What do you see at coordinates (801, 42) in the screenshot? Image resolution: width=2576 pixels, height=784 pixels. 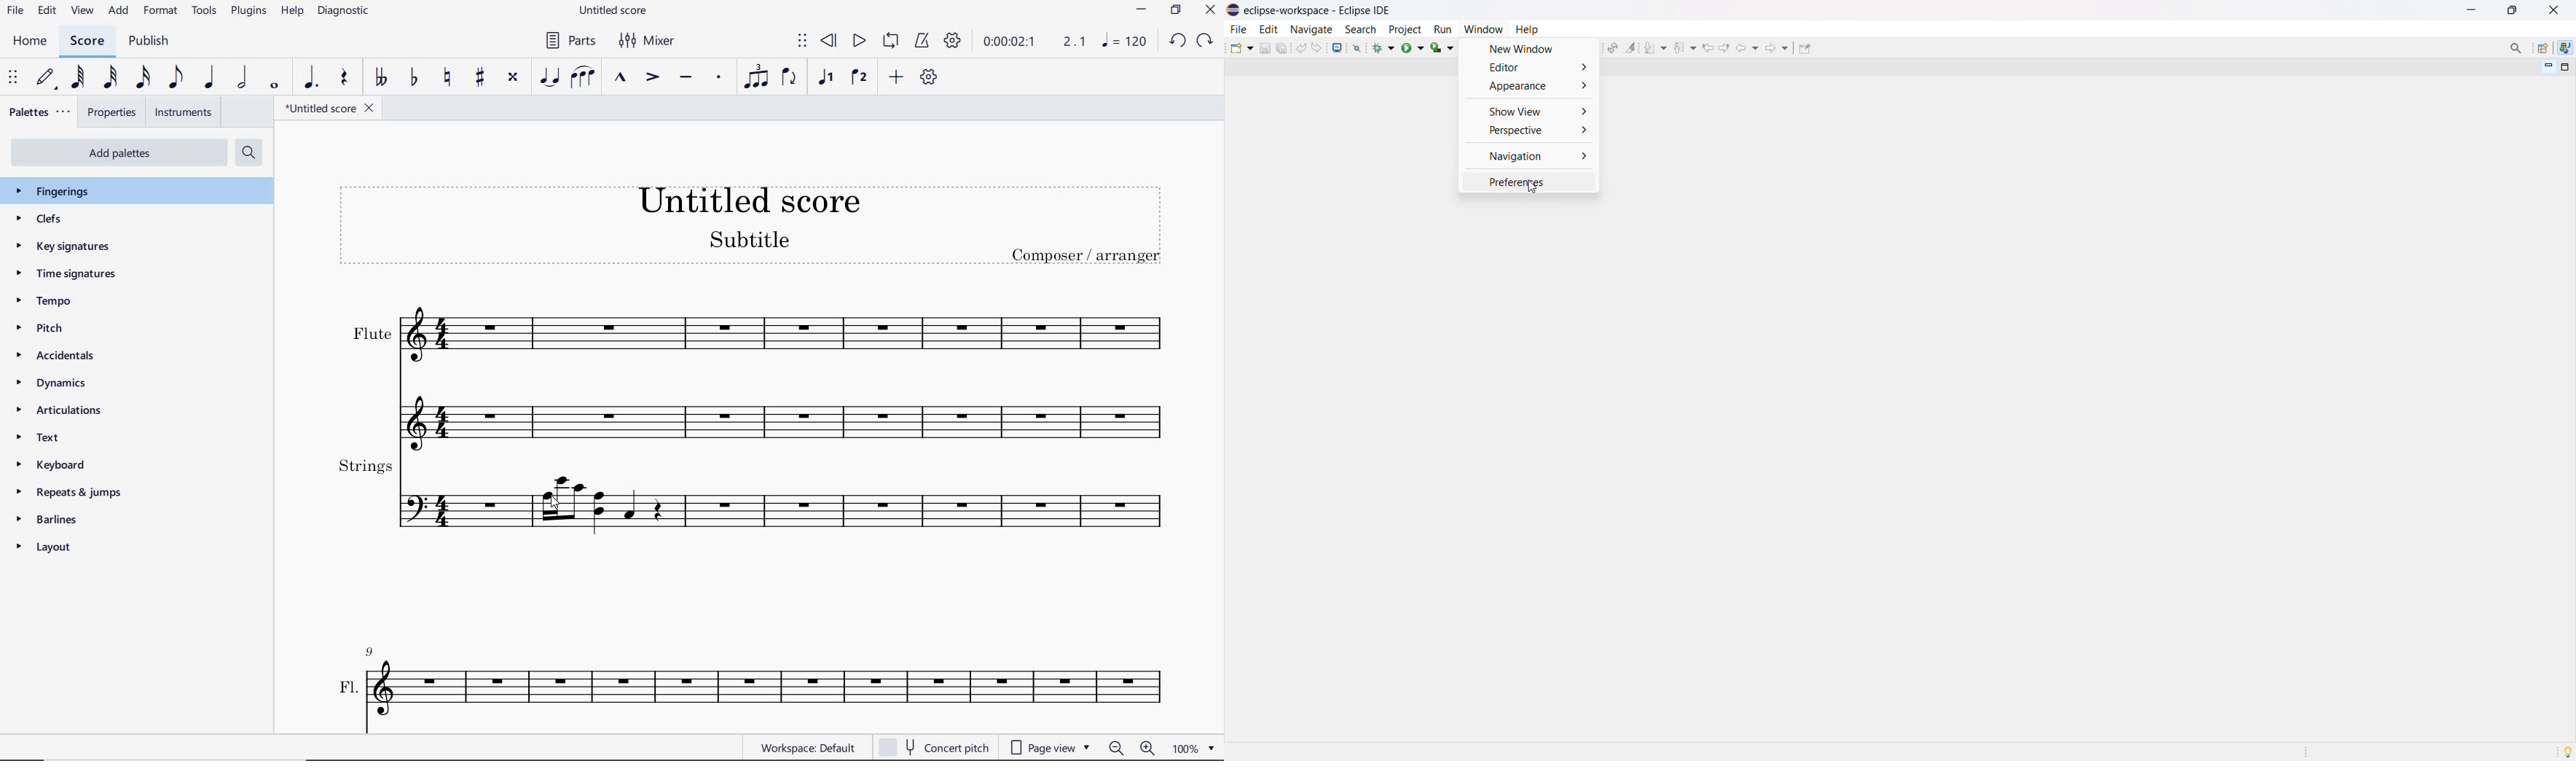 I see `select to move` at bounding box center [801, 42].